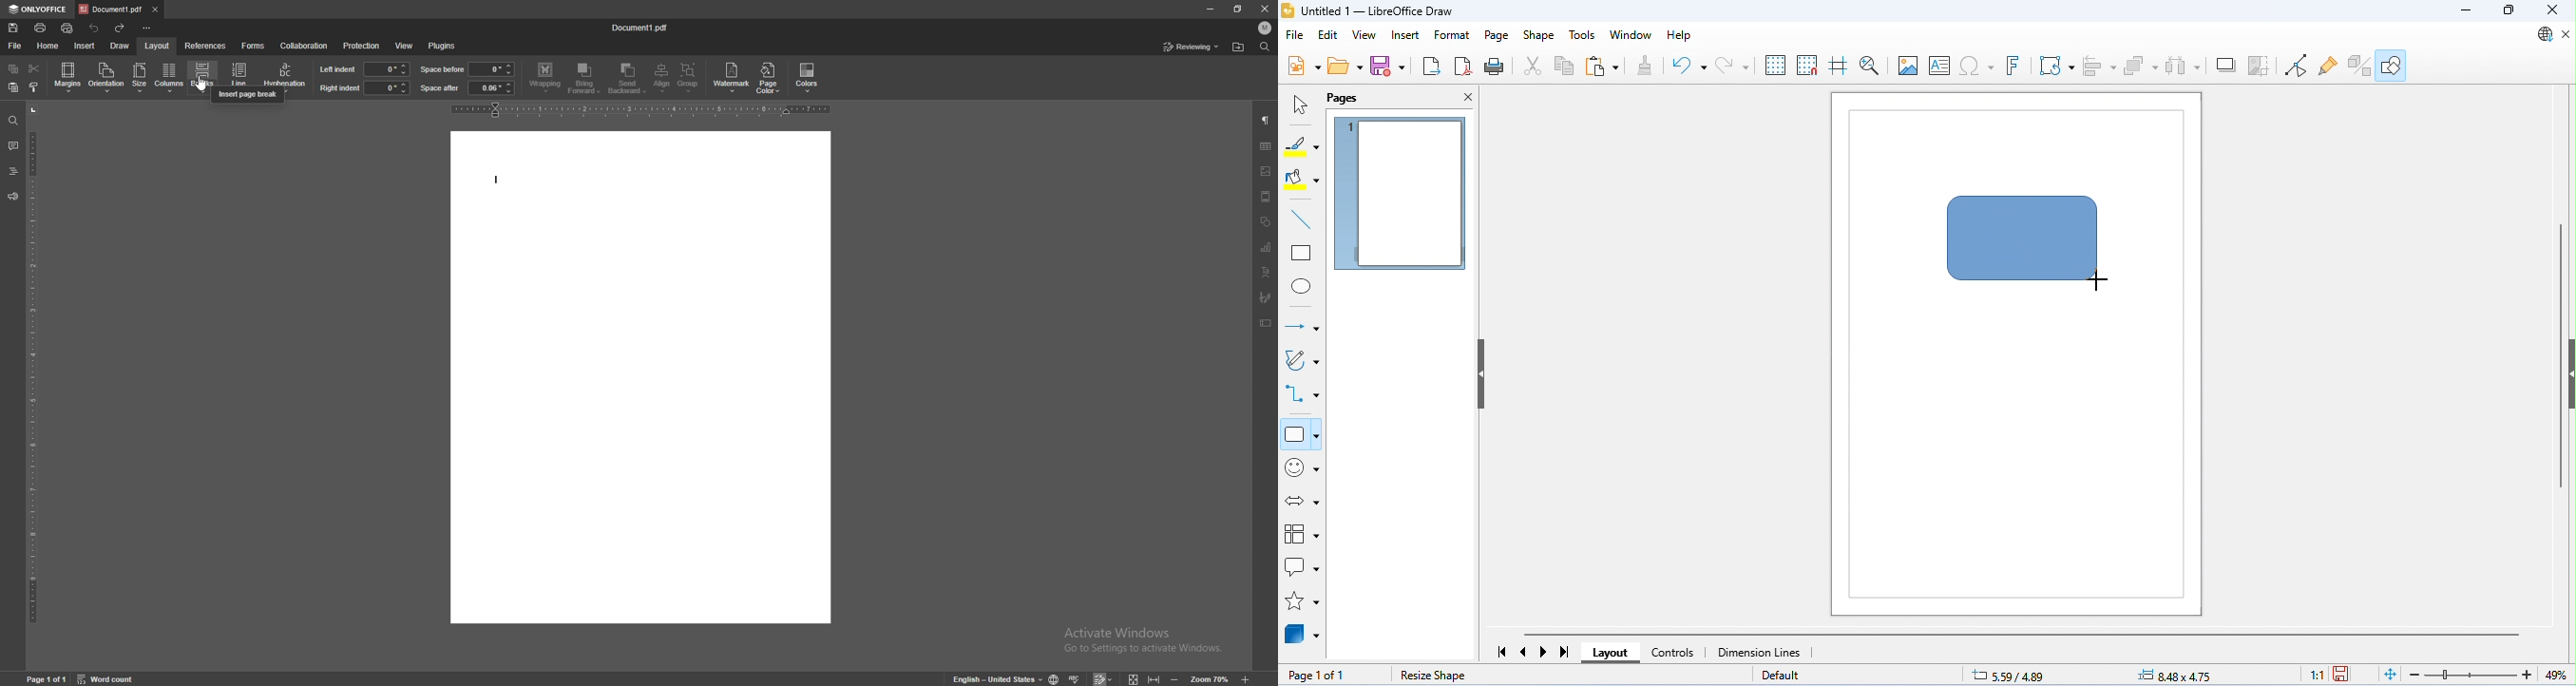  What do you see at coordinates (1265, 272) in the screenshot?
I see `text art` at bounding box center [1265, 272].